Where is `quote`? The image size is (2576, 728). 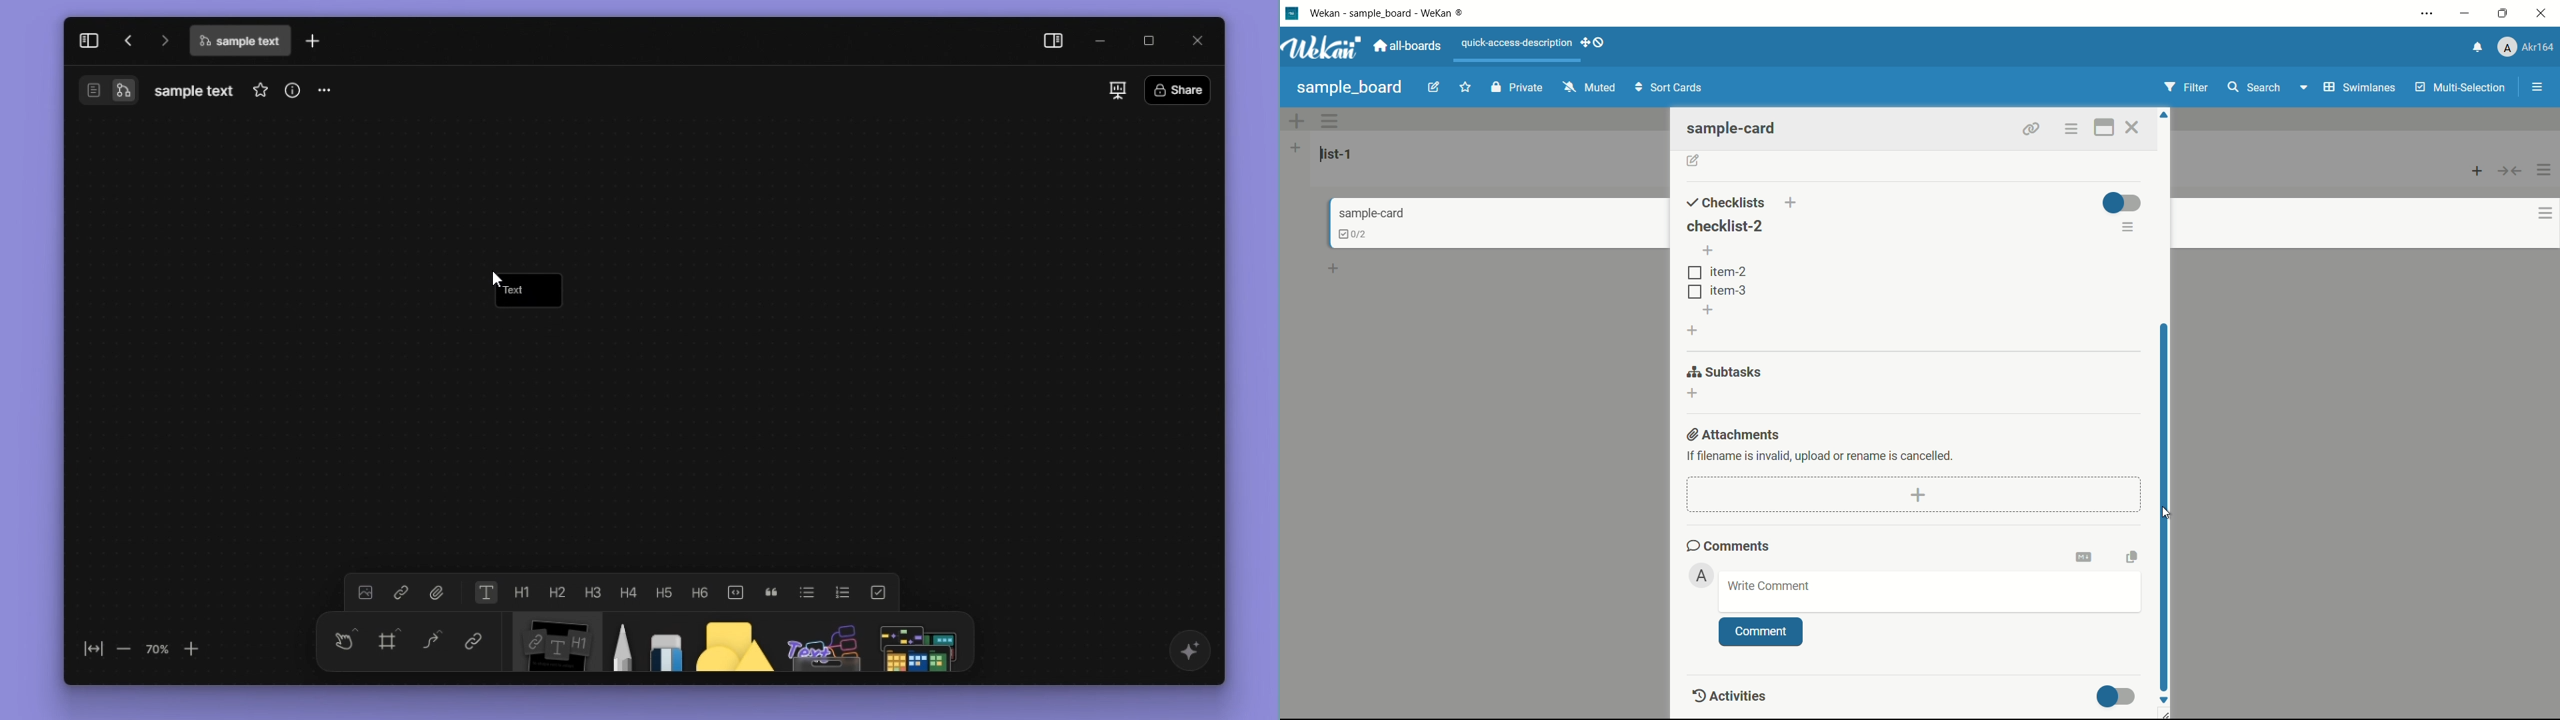 quote is located at coordinates (773, 591).